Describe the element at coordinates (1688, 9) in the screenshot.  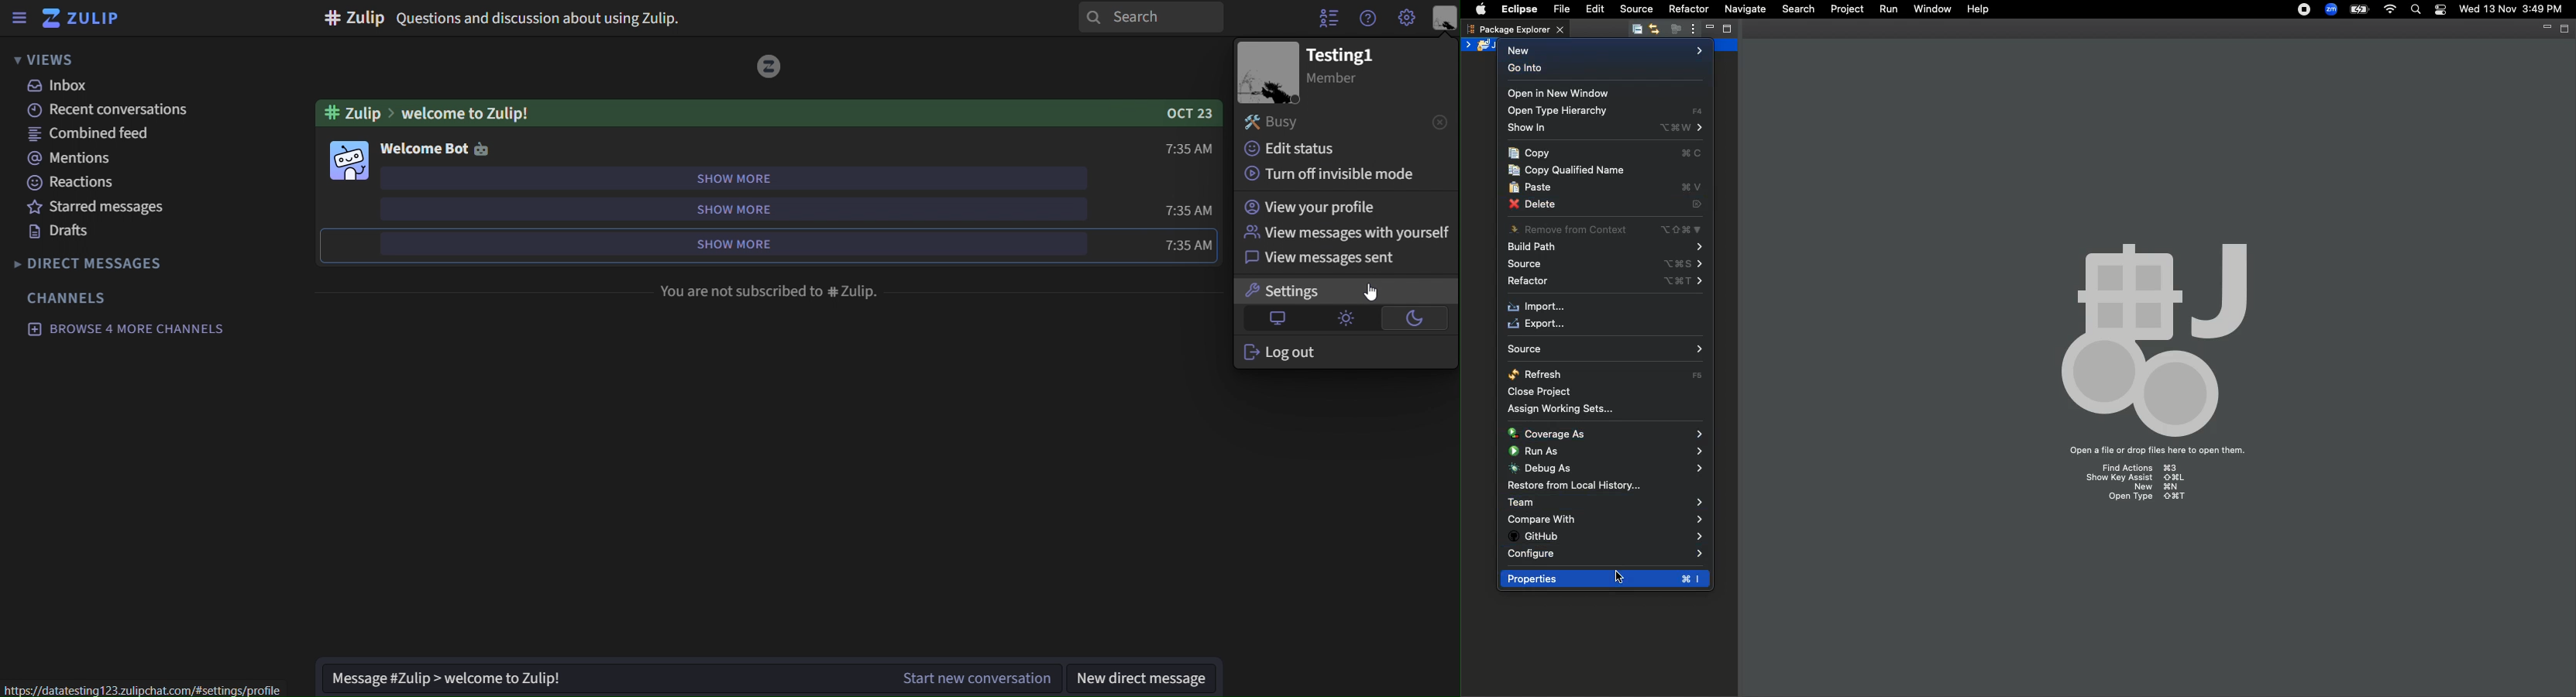
I see `Refactor` at that location.